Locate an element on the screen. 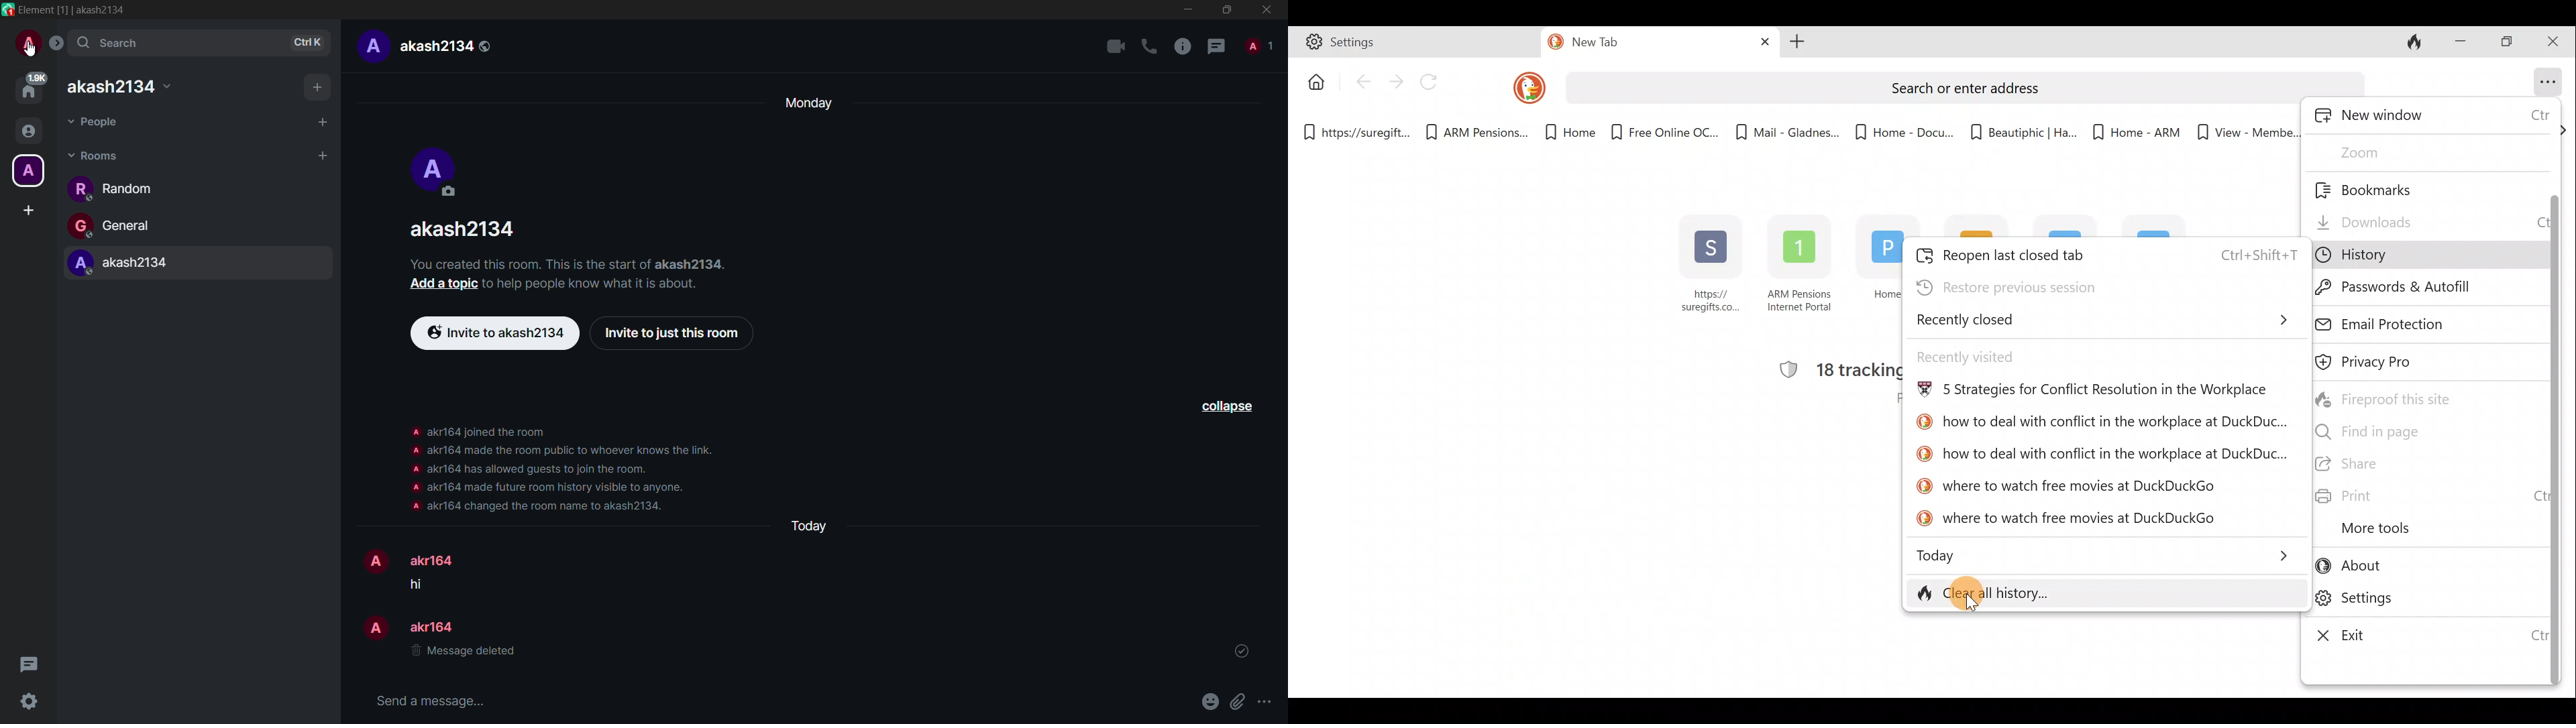 This screenshot has width=2576, height=728. invite to akash2134 is located at coordinates (496, 334).